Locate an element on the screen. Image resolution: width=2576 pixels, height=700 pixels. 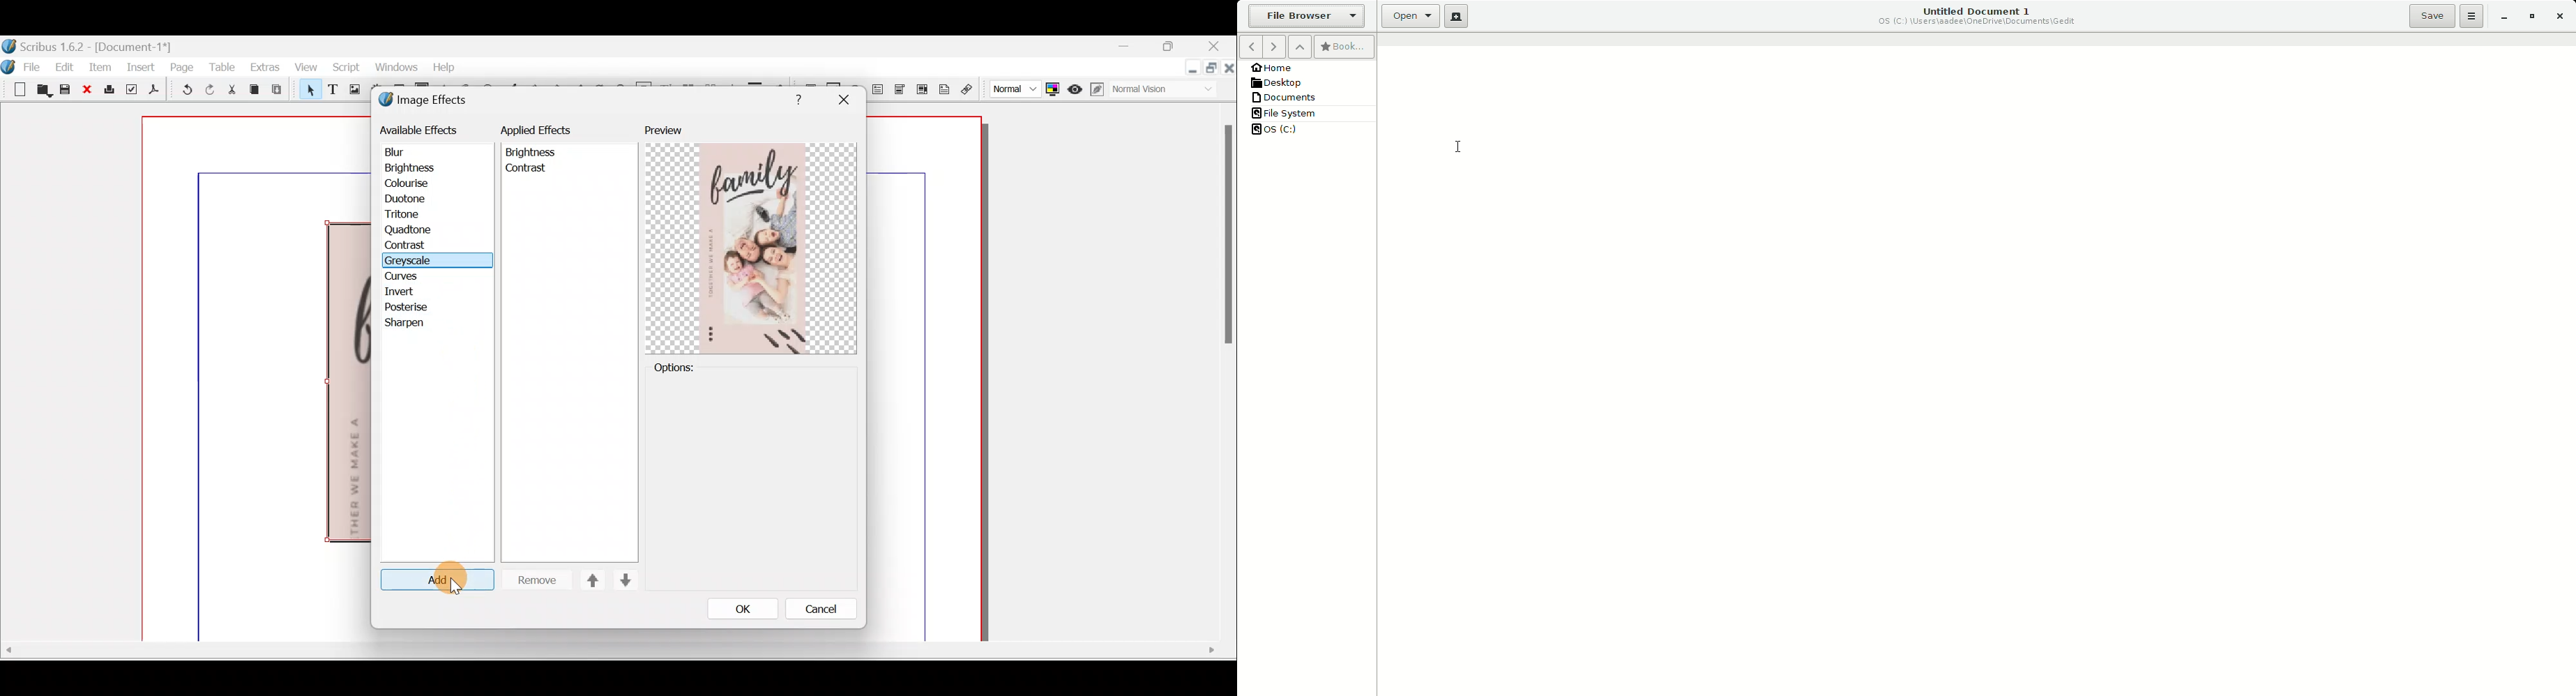
Close is located at coordinates (2559, 15).